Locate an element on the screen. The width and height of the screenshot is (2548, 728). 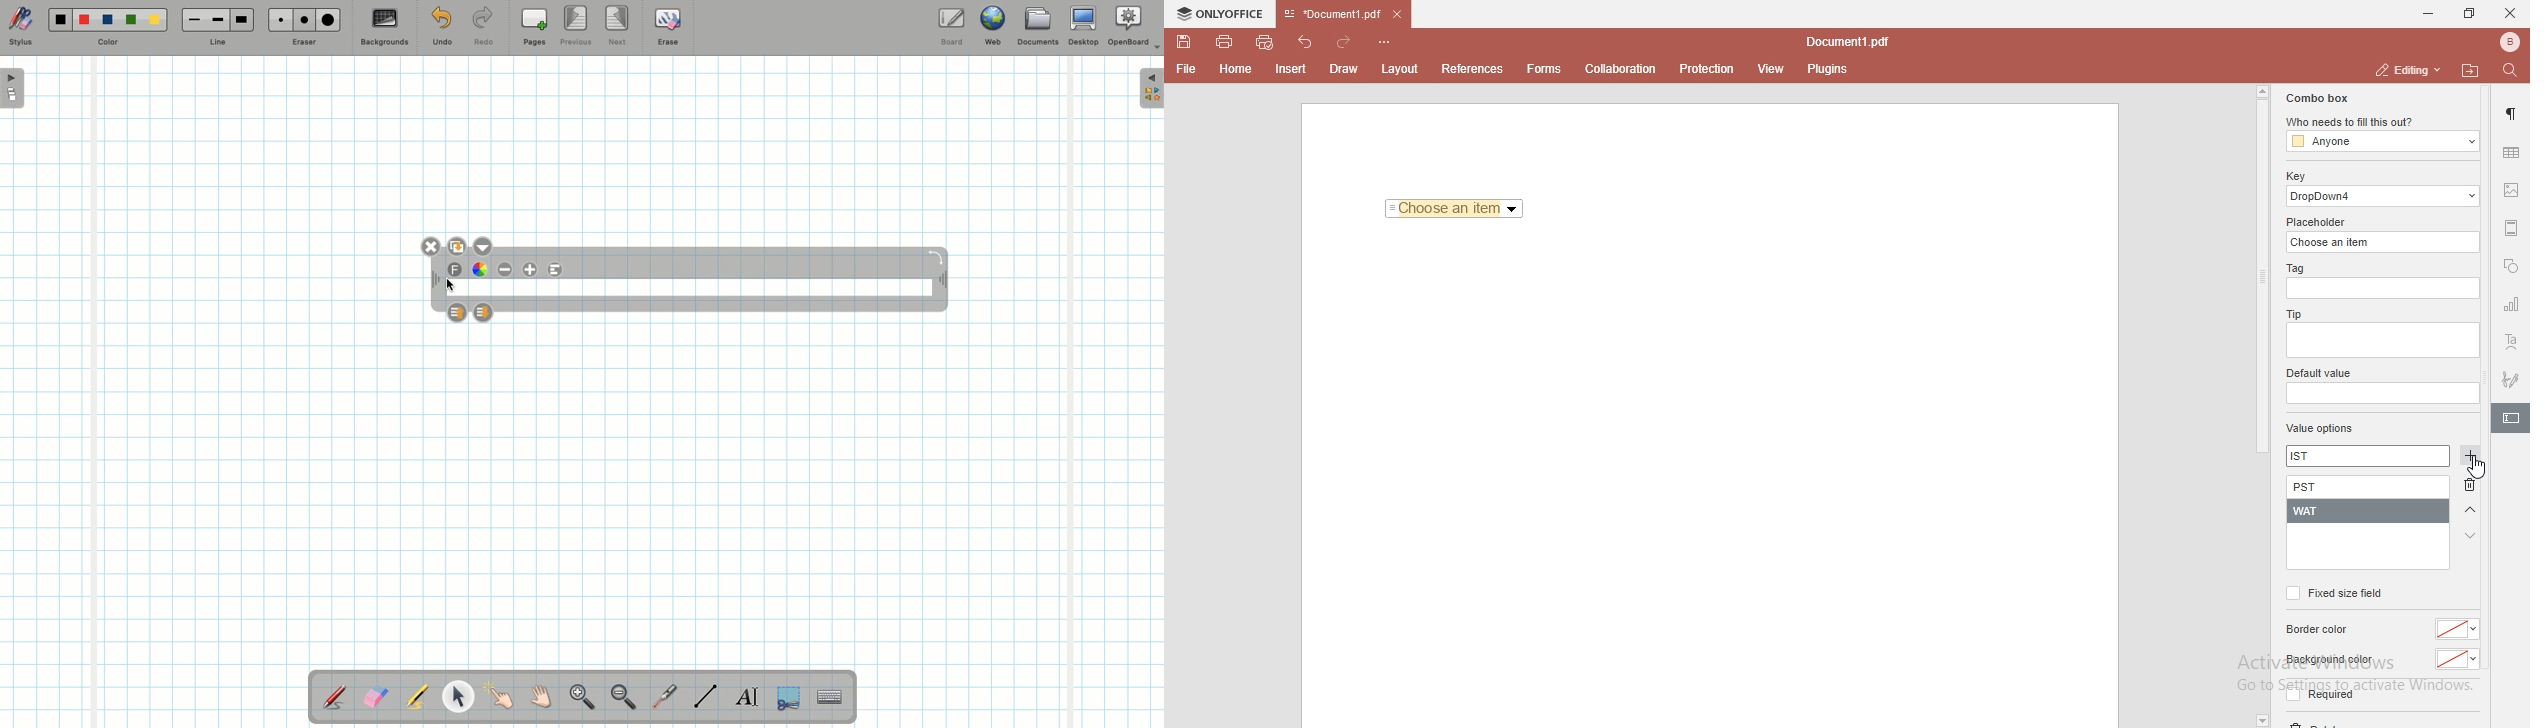
plugins is located at coordinates (1828, 70).